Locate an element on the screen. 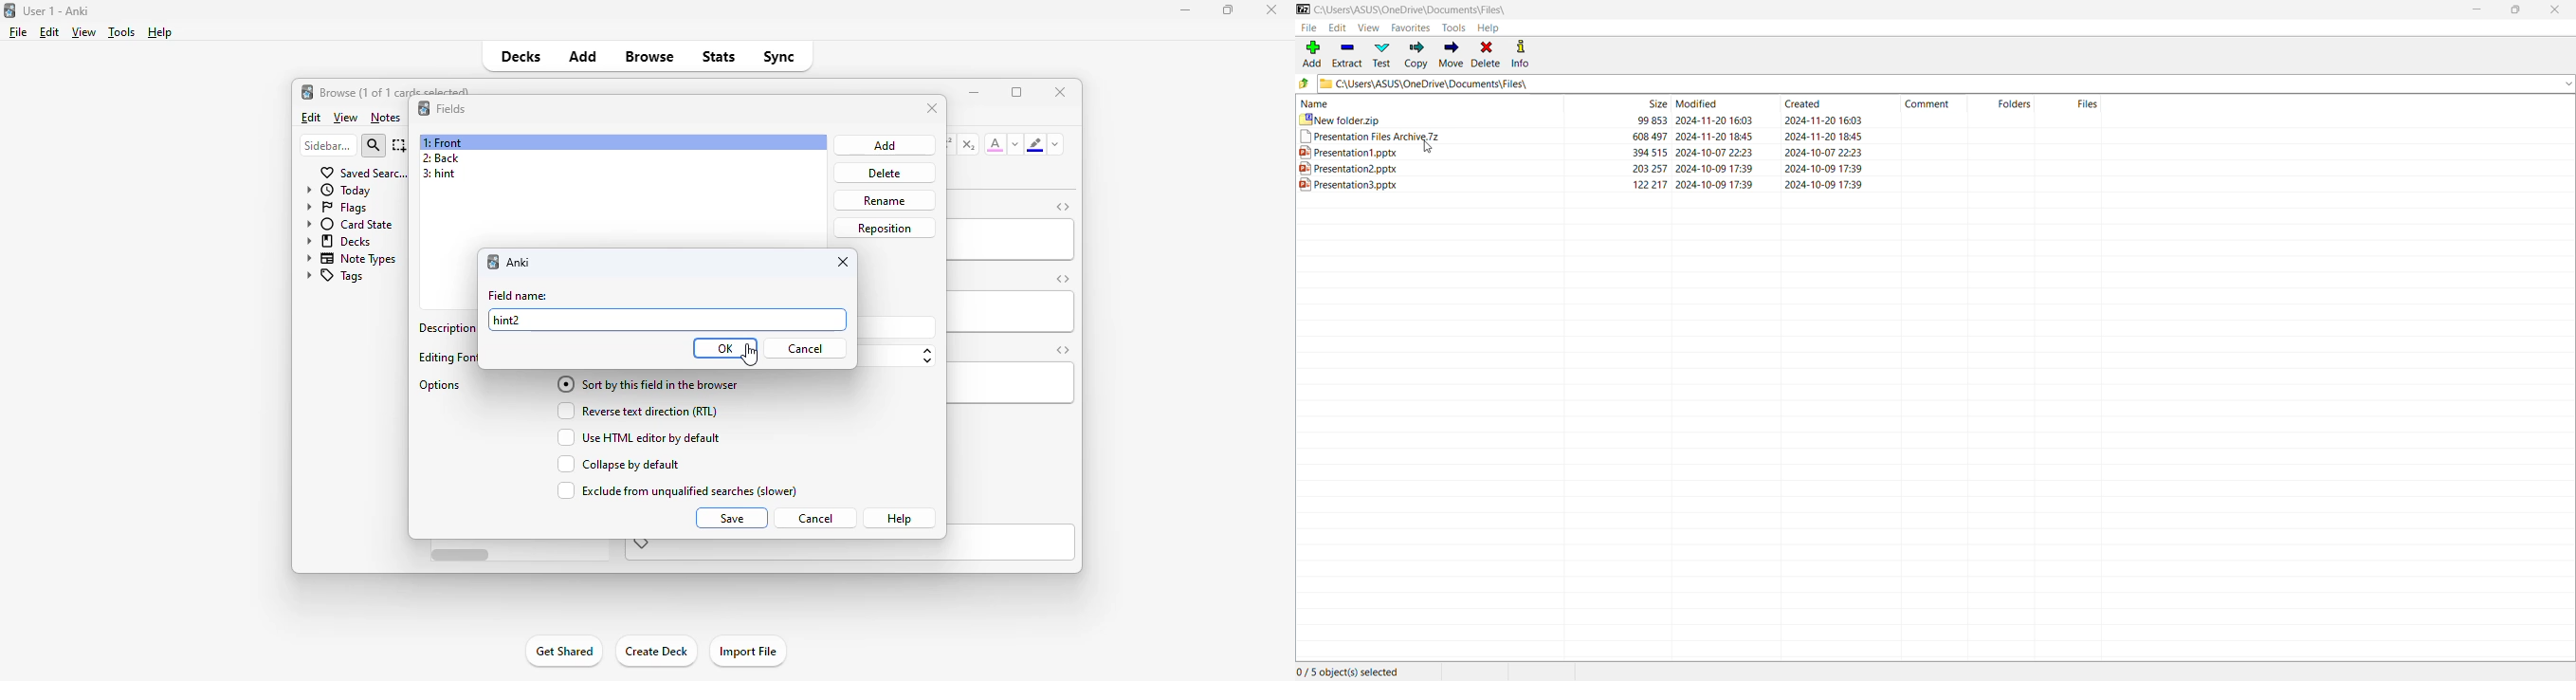  2: back is located at coordinates (440, 157).